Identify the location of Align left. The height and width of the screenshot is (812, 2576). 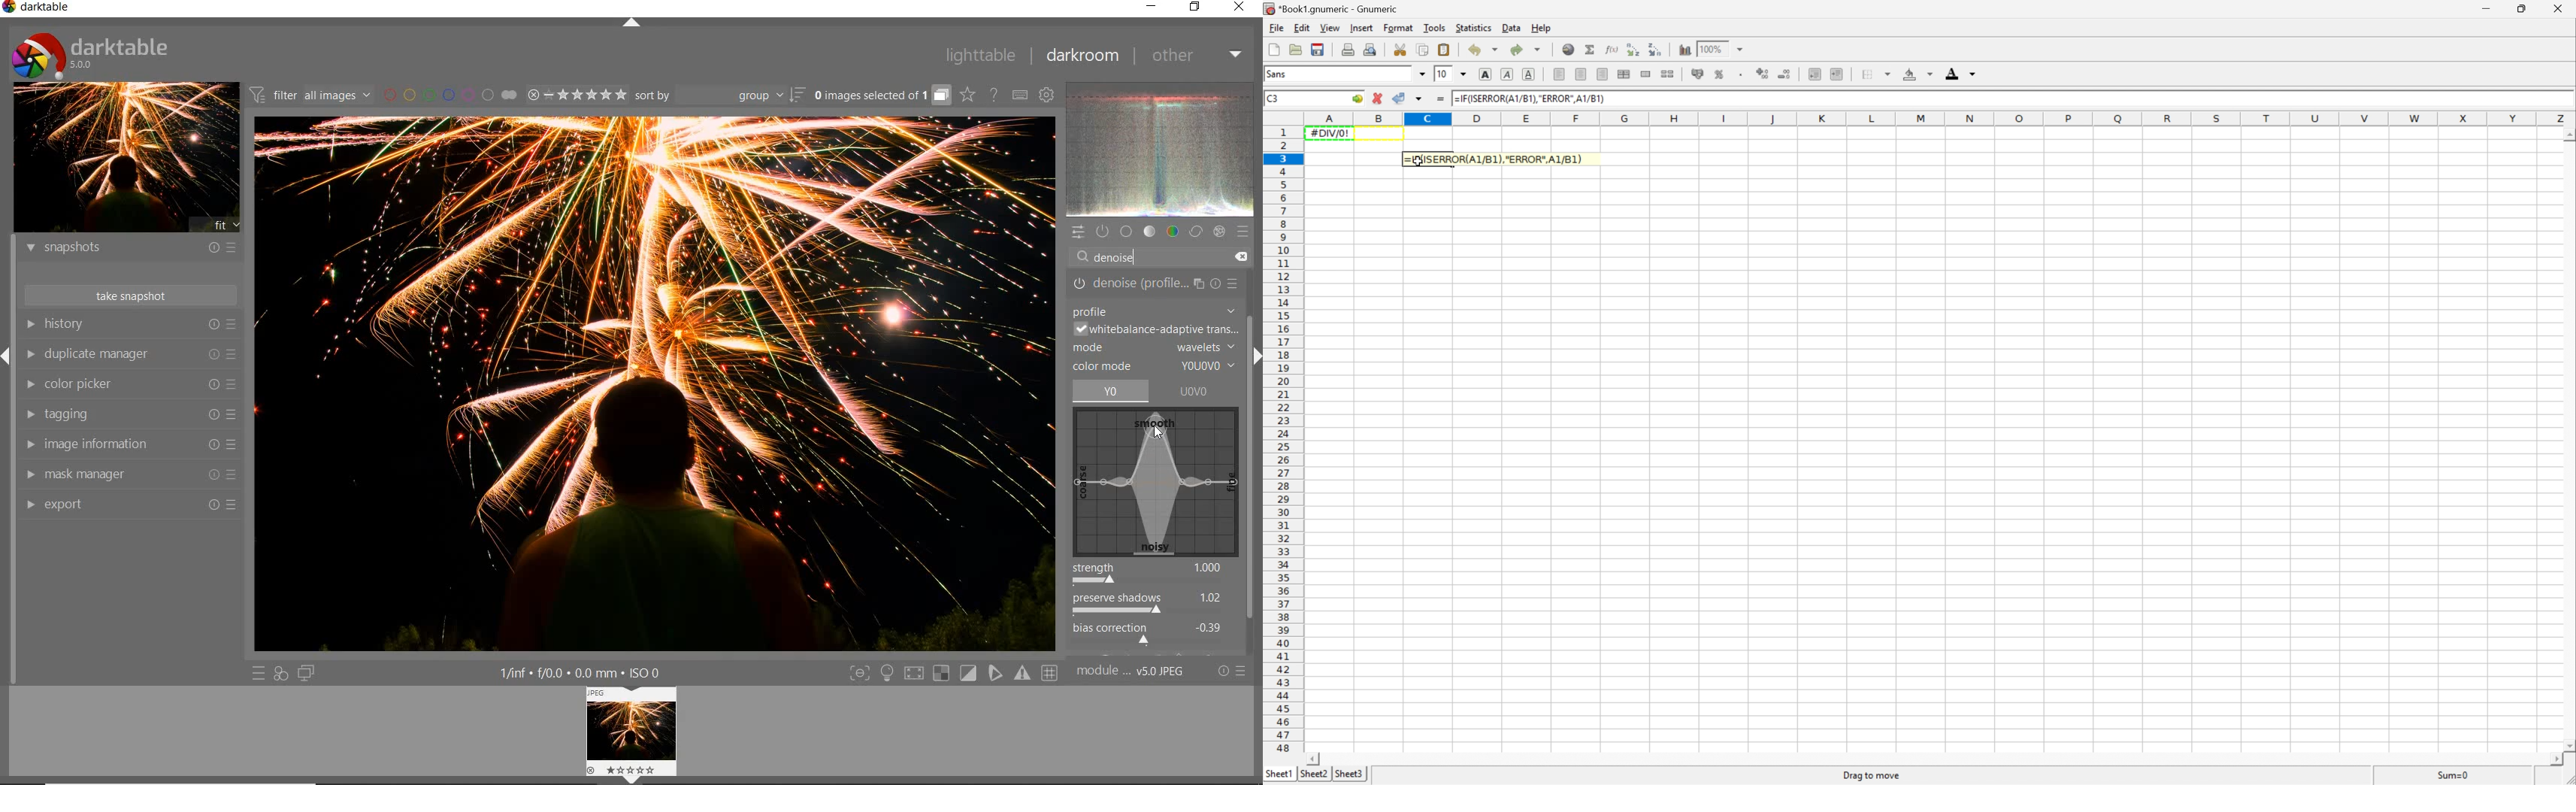
(1561, 74).